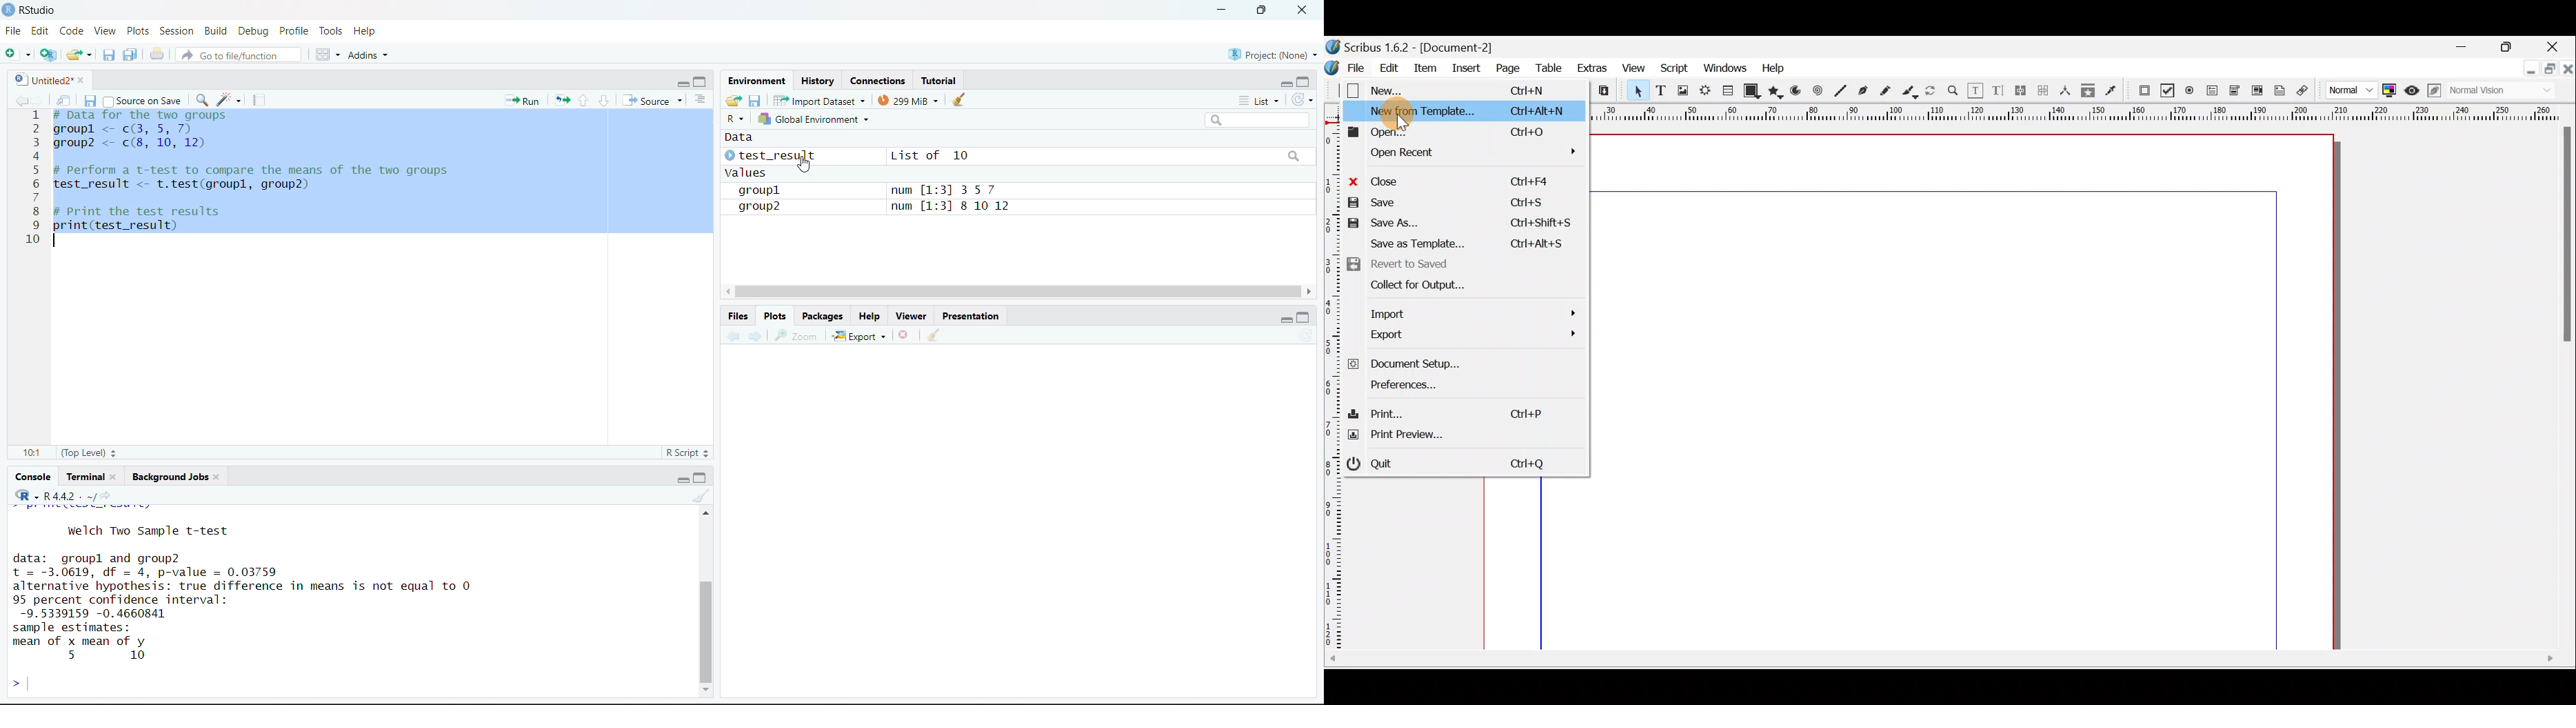 Image resolution: width=2576 pixels, height=728 pixels. What do you see at coordinates (823, 315) in the screenshot?
I see `Packages` at bounding box center [823, 315].